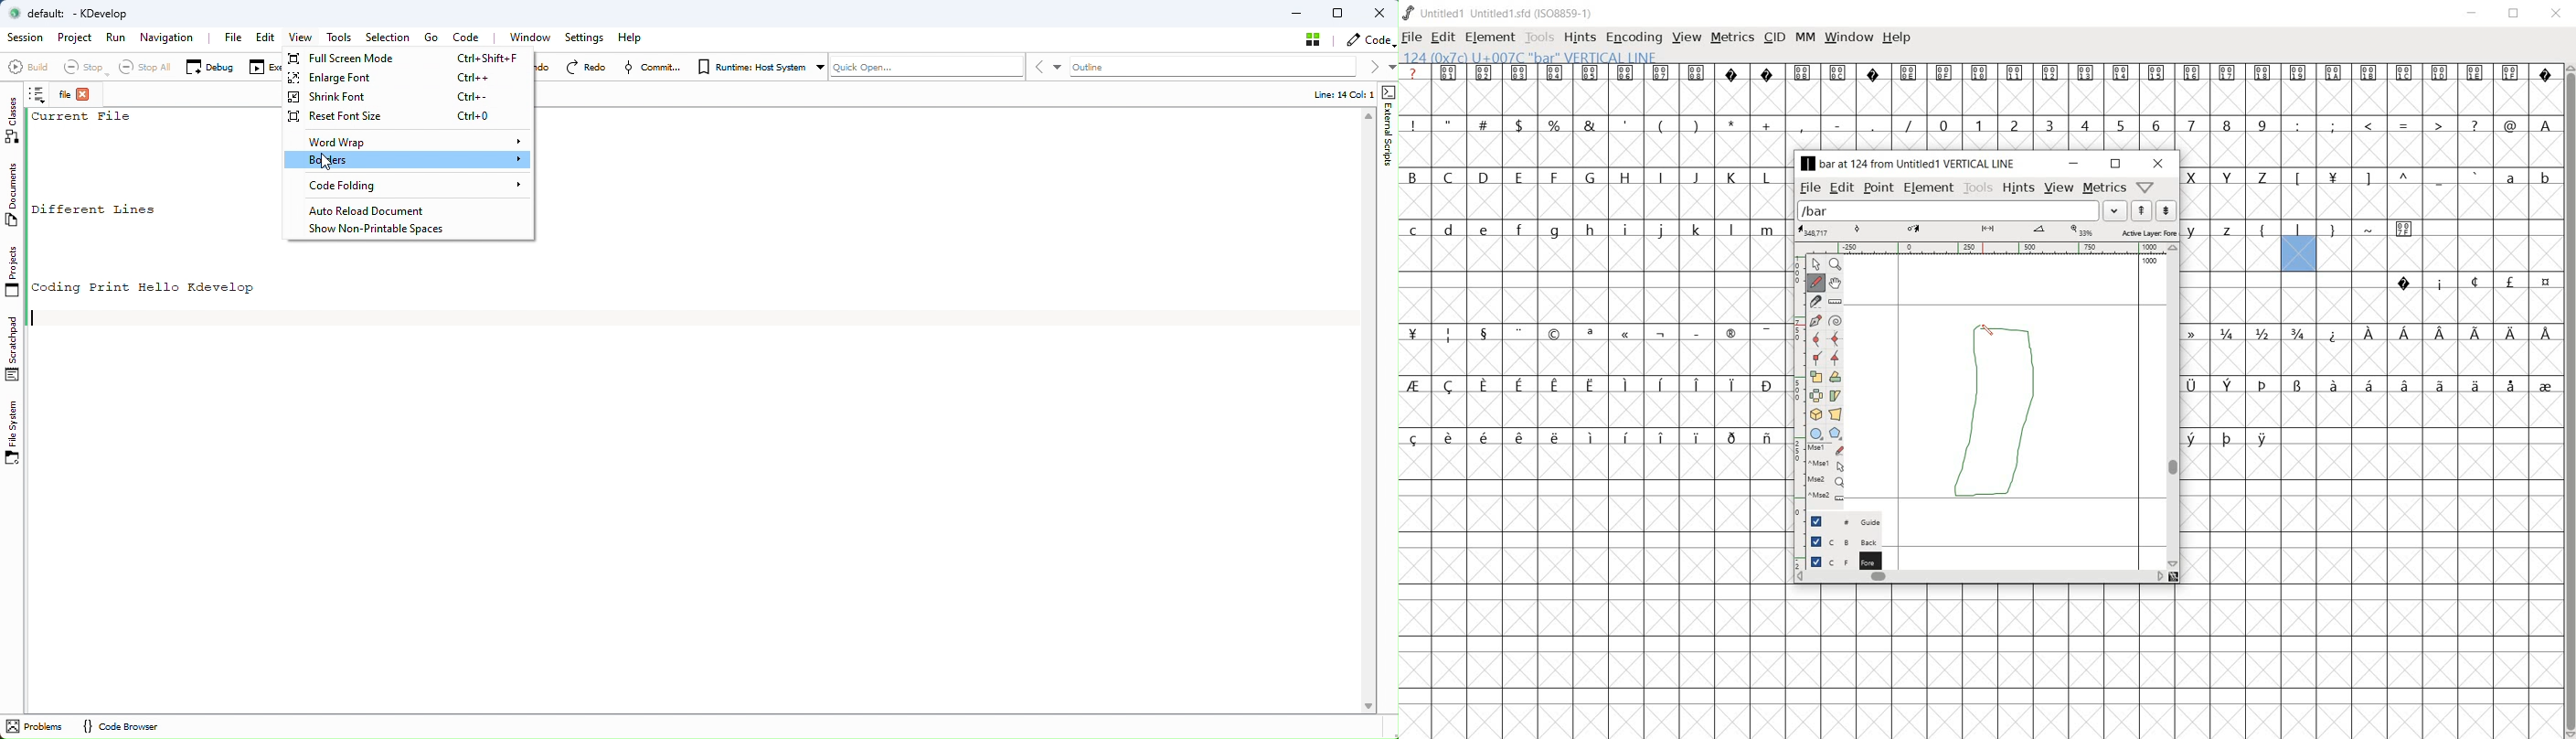 Image resolution: width=2576 pixels, height=756 pixels. What do you see at coordinates (399, 210) in the screenshot?
I see `Auto Reload Document` at bounding box center [399, 210].